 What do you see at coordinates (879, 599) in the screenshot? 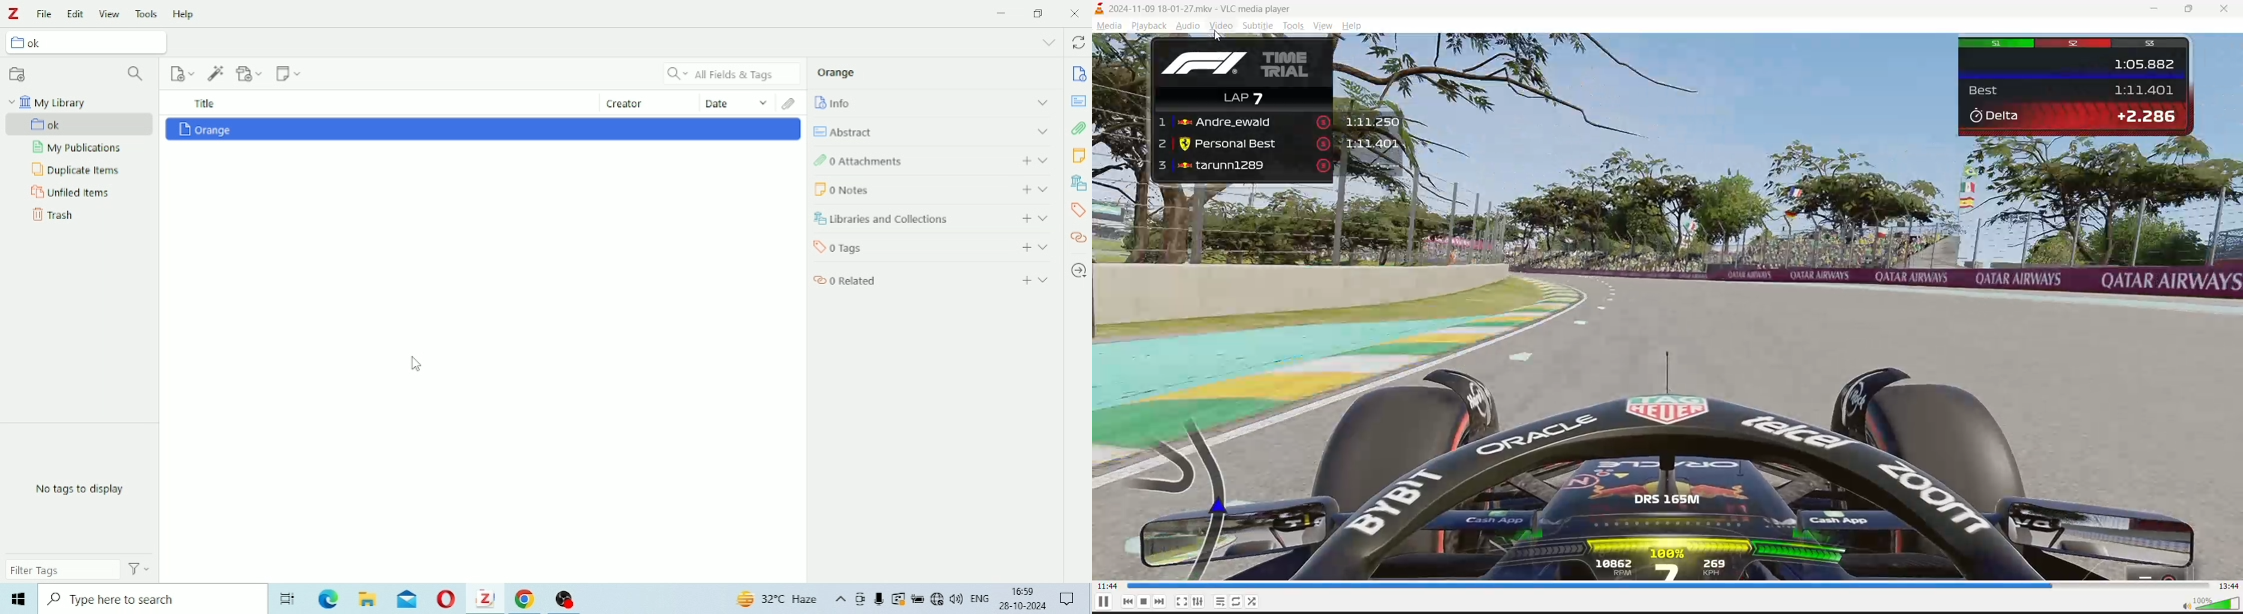
I see `Mic` at bounding box center [879, 599].